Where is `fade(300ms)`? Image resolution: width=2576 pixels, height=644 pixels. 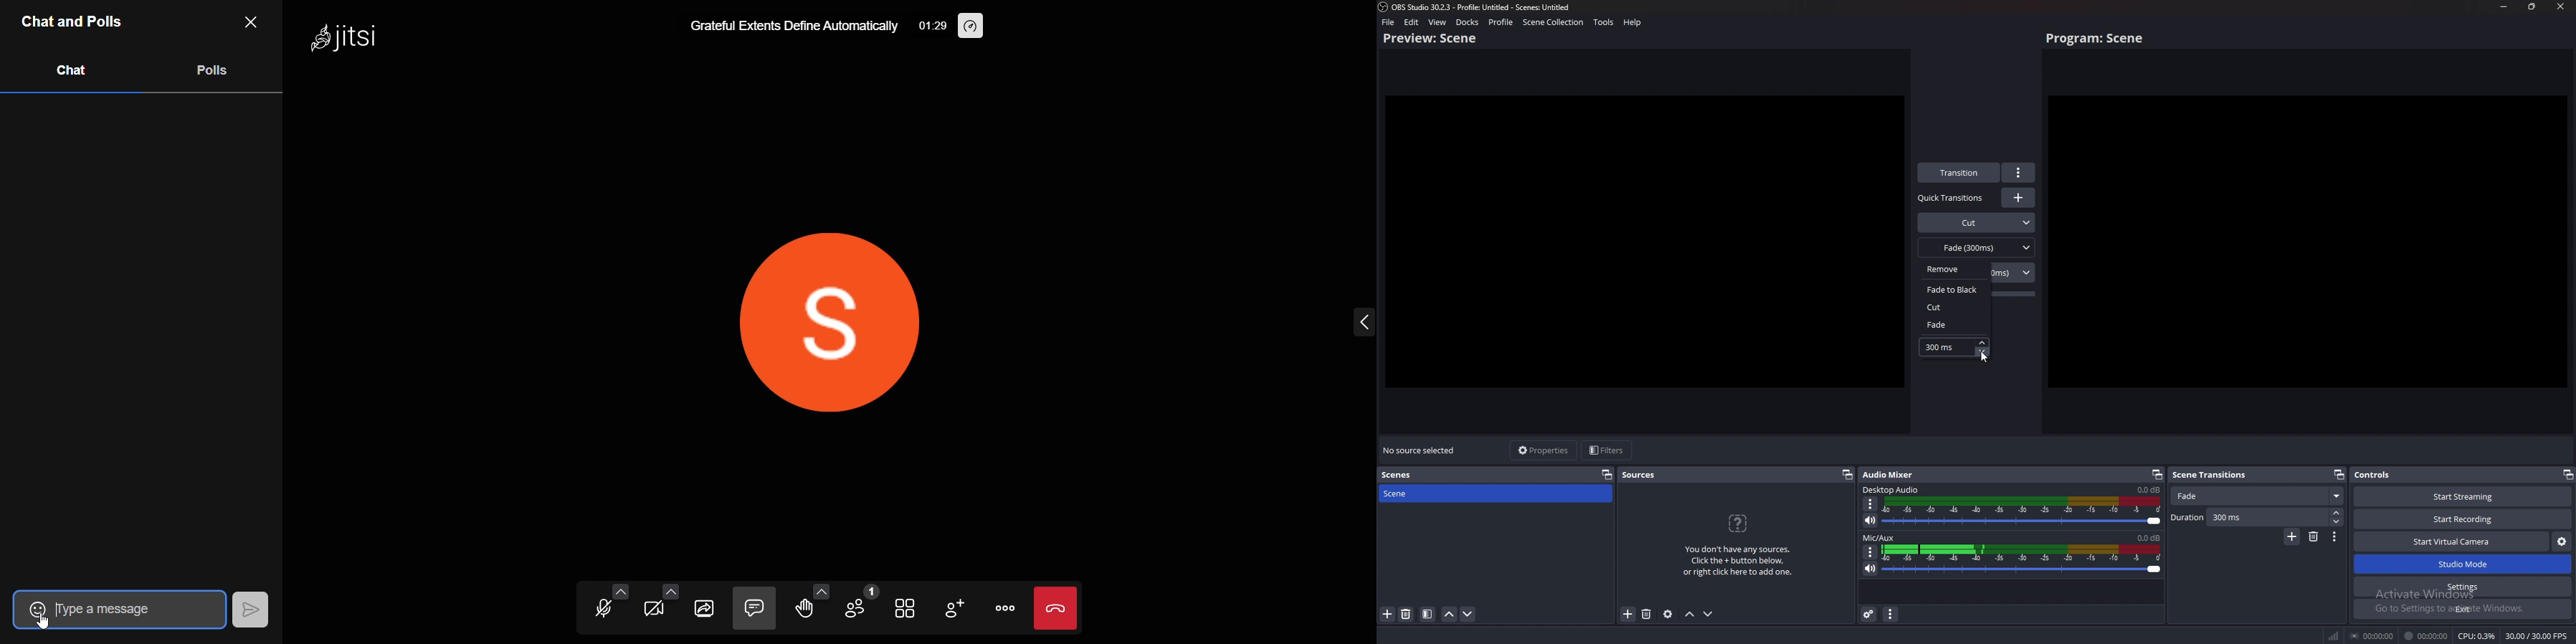
fade(300ms) is located at coordinates (1977, 247).